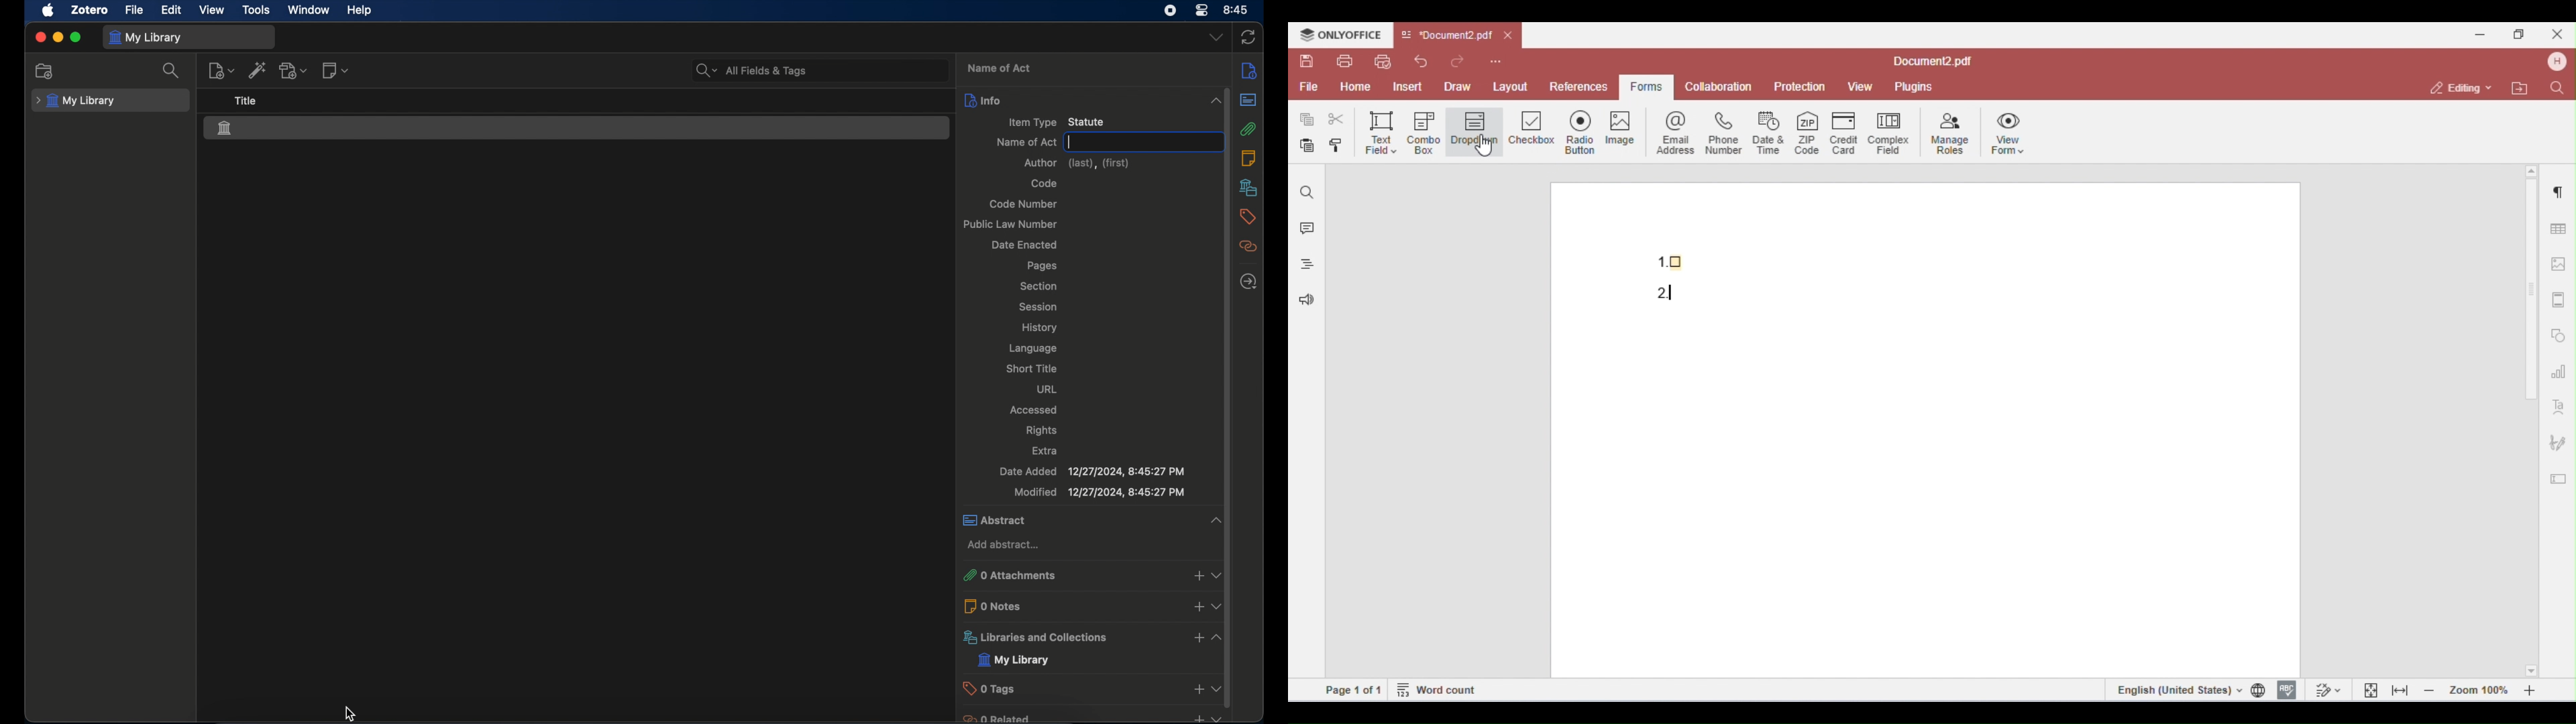 Image resolution: width=2576 pixels, height=728 pixels. I want to click on my library, so click(1014, 660).